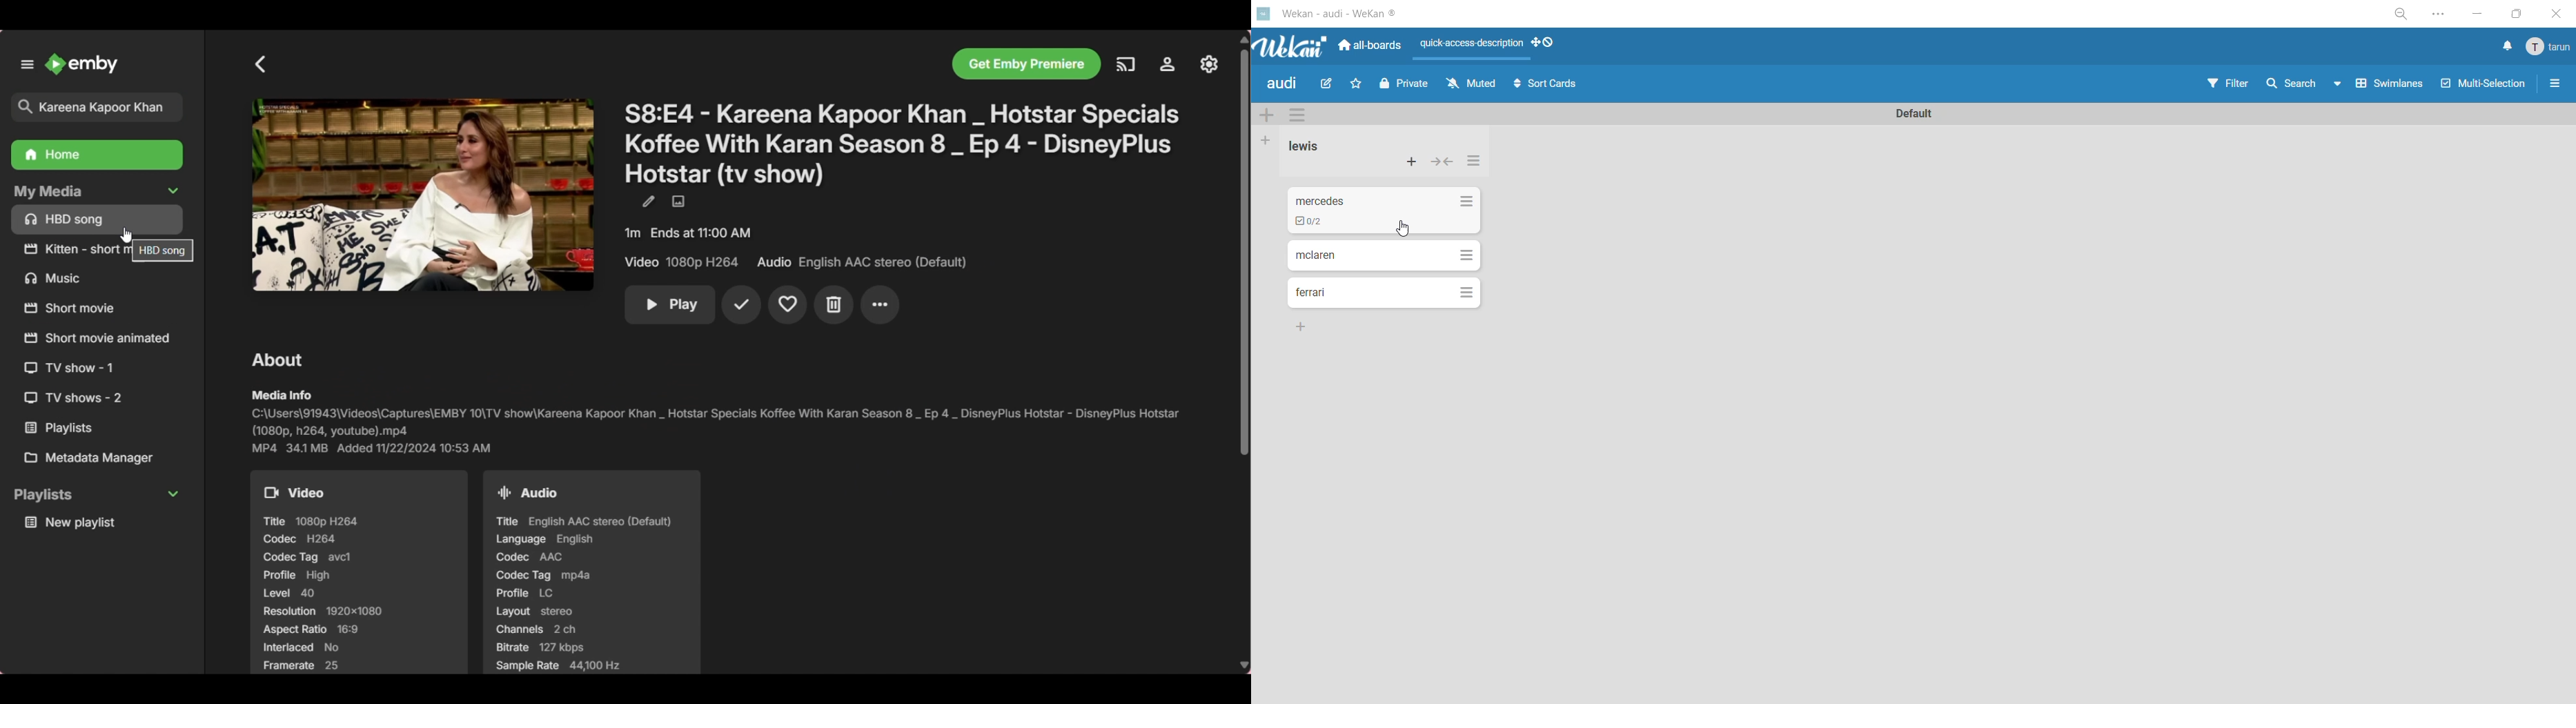 The image size is (2576, 728). Describe the element at coordinates (1479, 162) in the screenshot. I see `list actions` at that location.